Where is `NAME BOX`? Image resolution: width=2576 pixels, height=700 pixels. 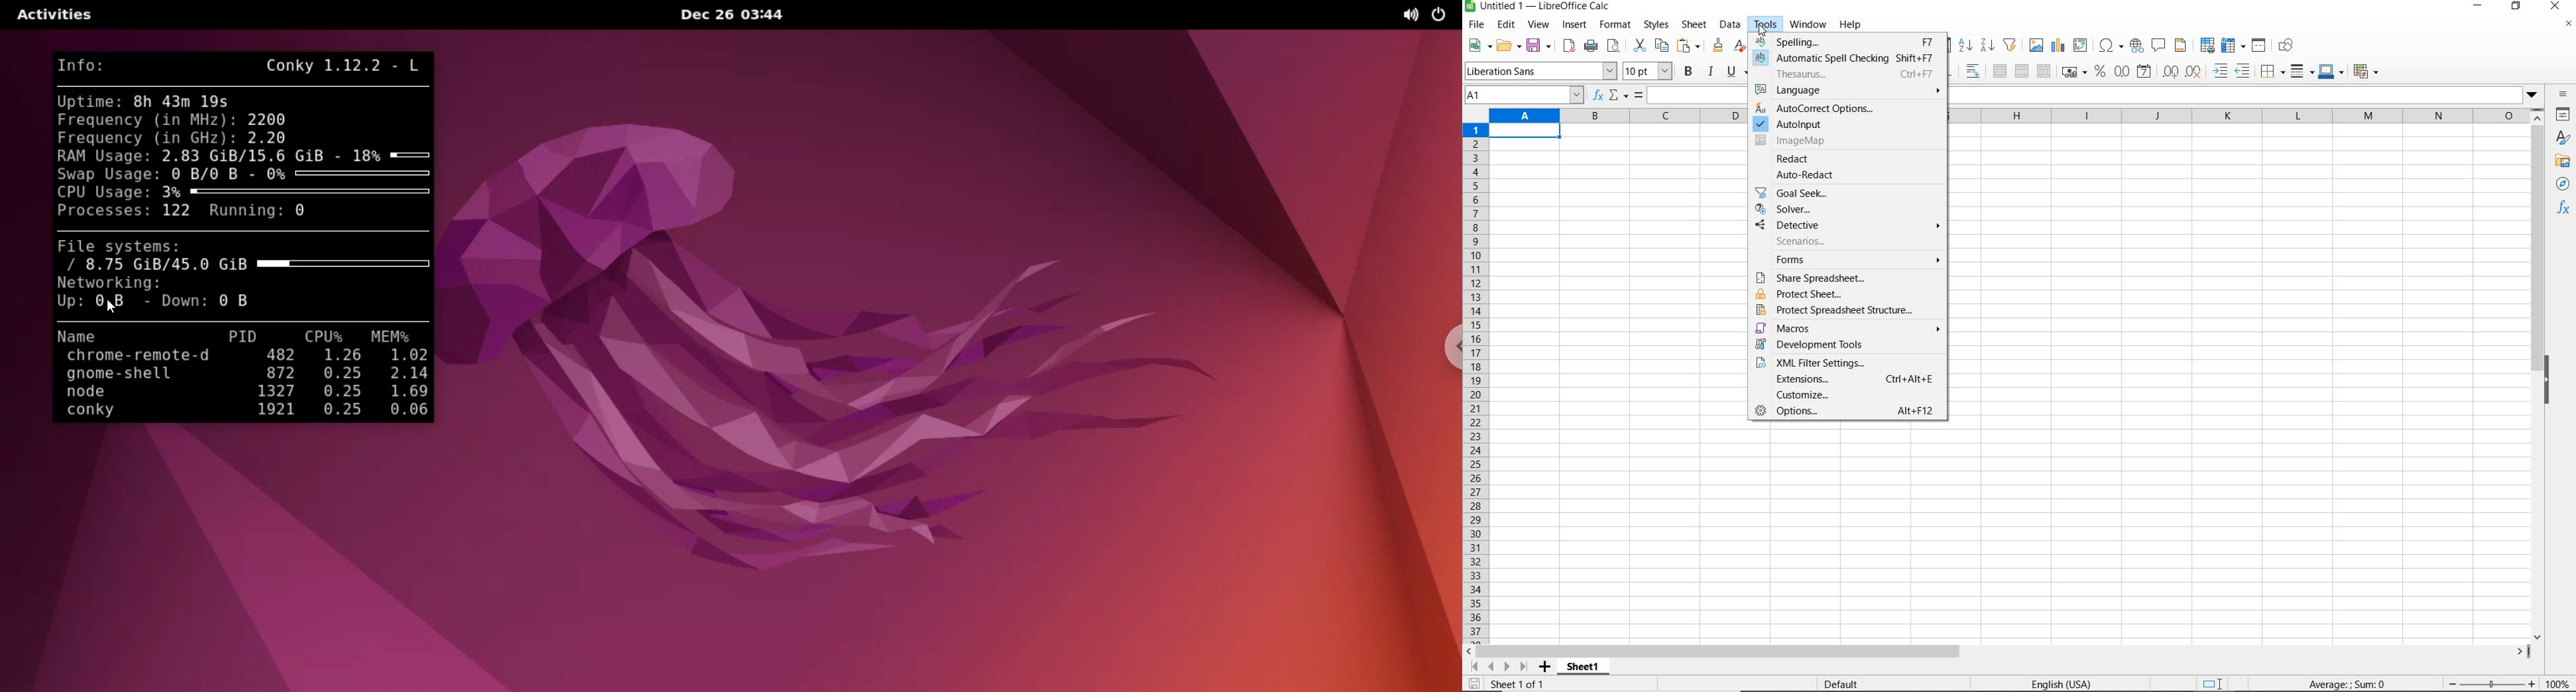
NAME BOX is located at coordinates (1525, 94).